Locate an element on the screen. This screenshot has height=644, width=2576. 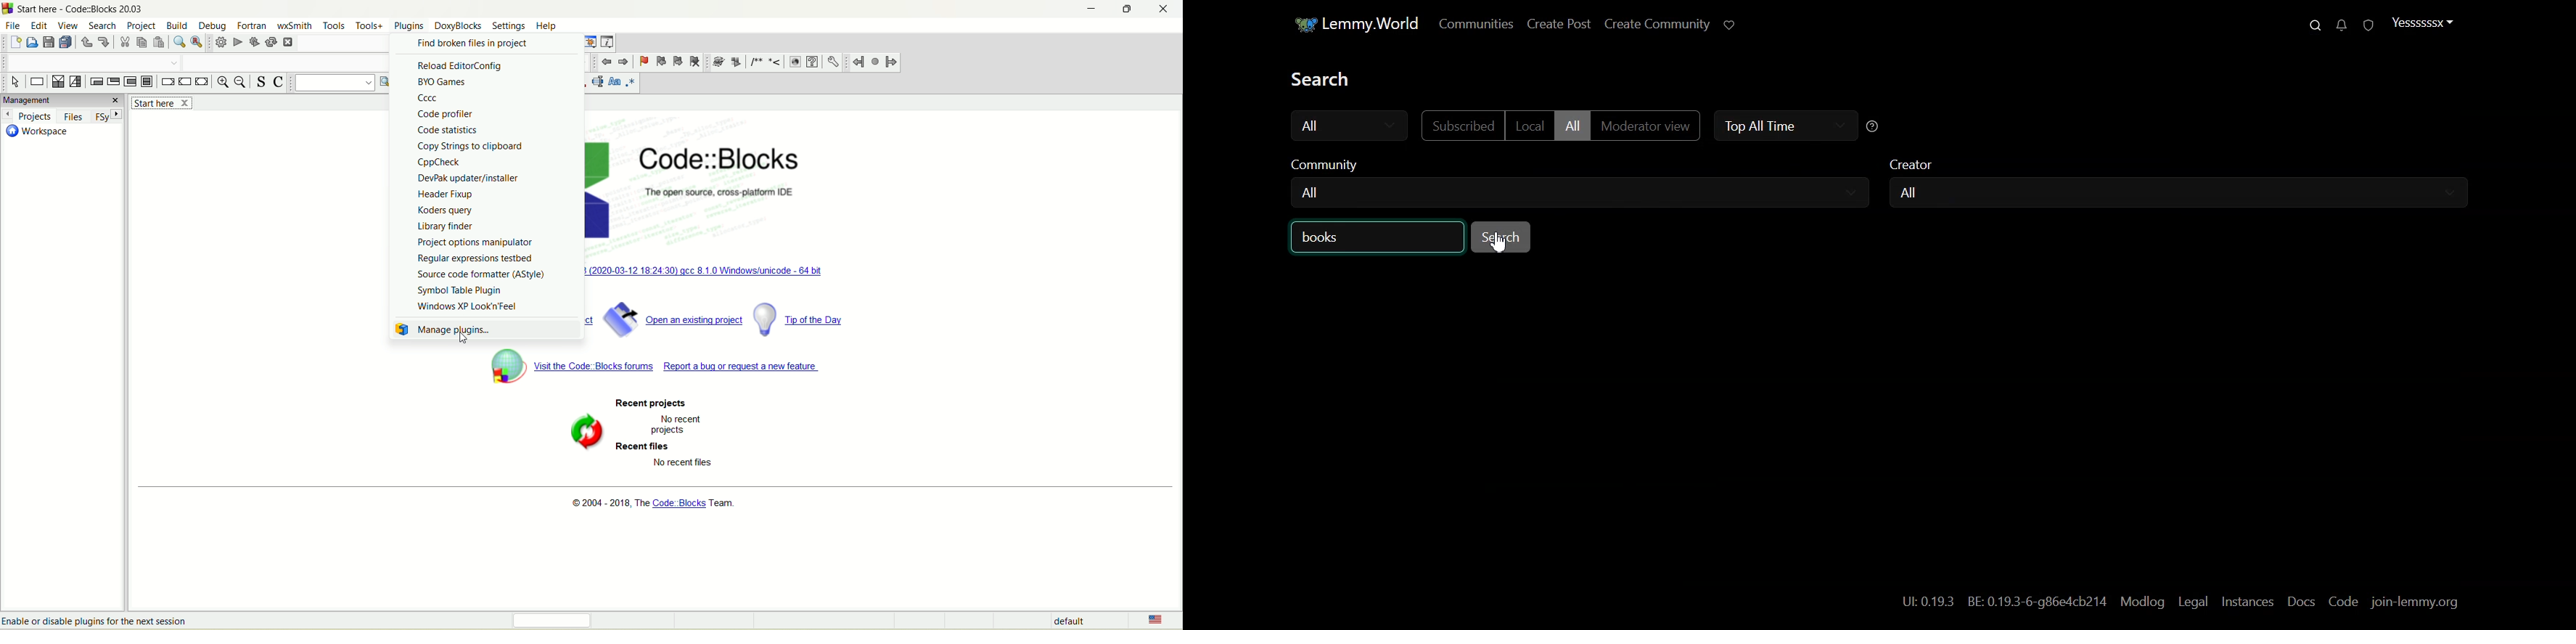
Docs is located at coordinates (2300, 602).